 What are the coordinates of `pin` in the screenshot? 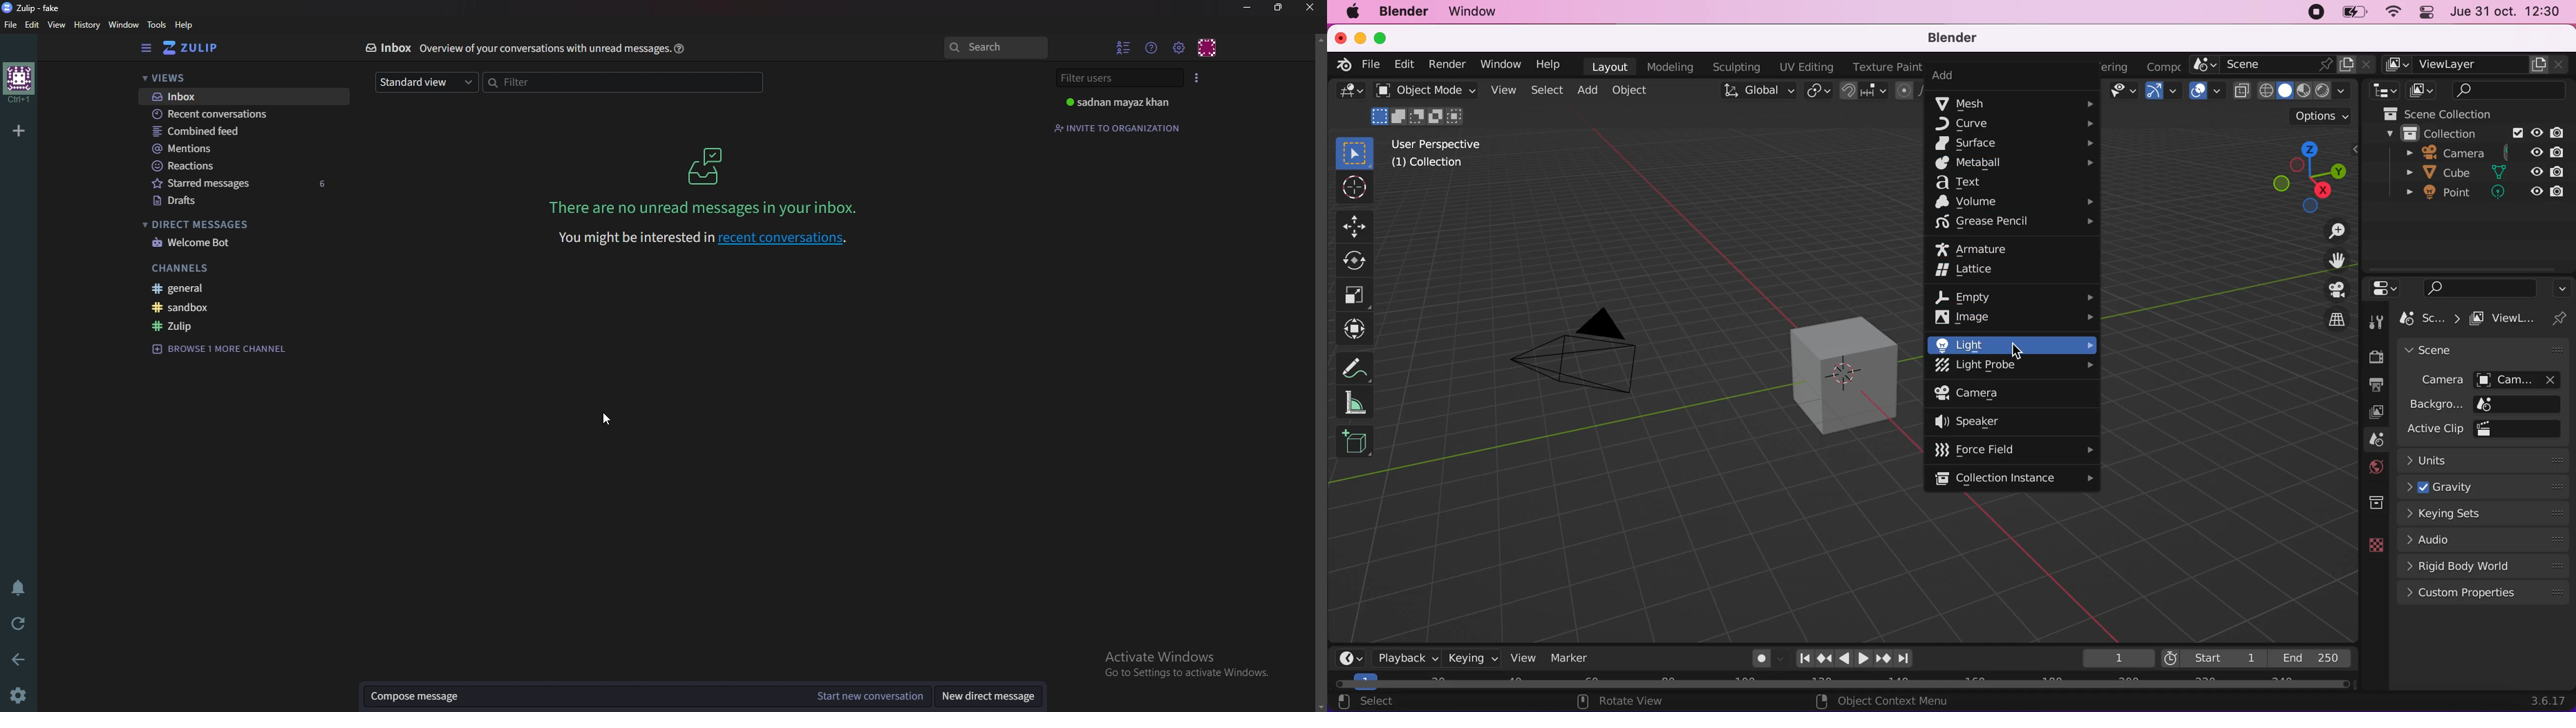 It's located at (2563, 318).